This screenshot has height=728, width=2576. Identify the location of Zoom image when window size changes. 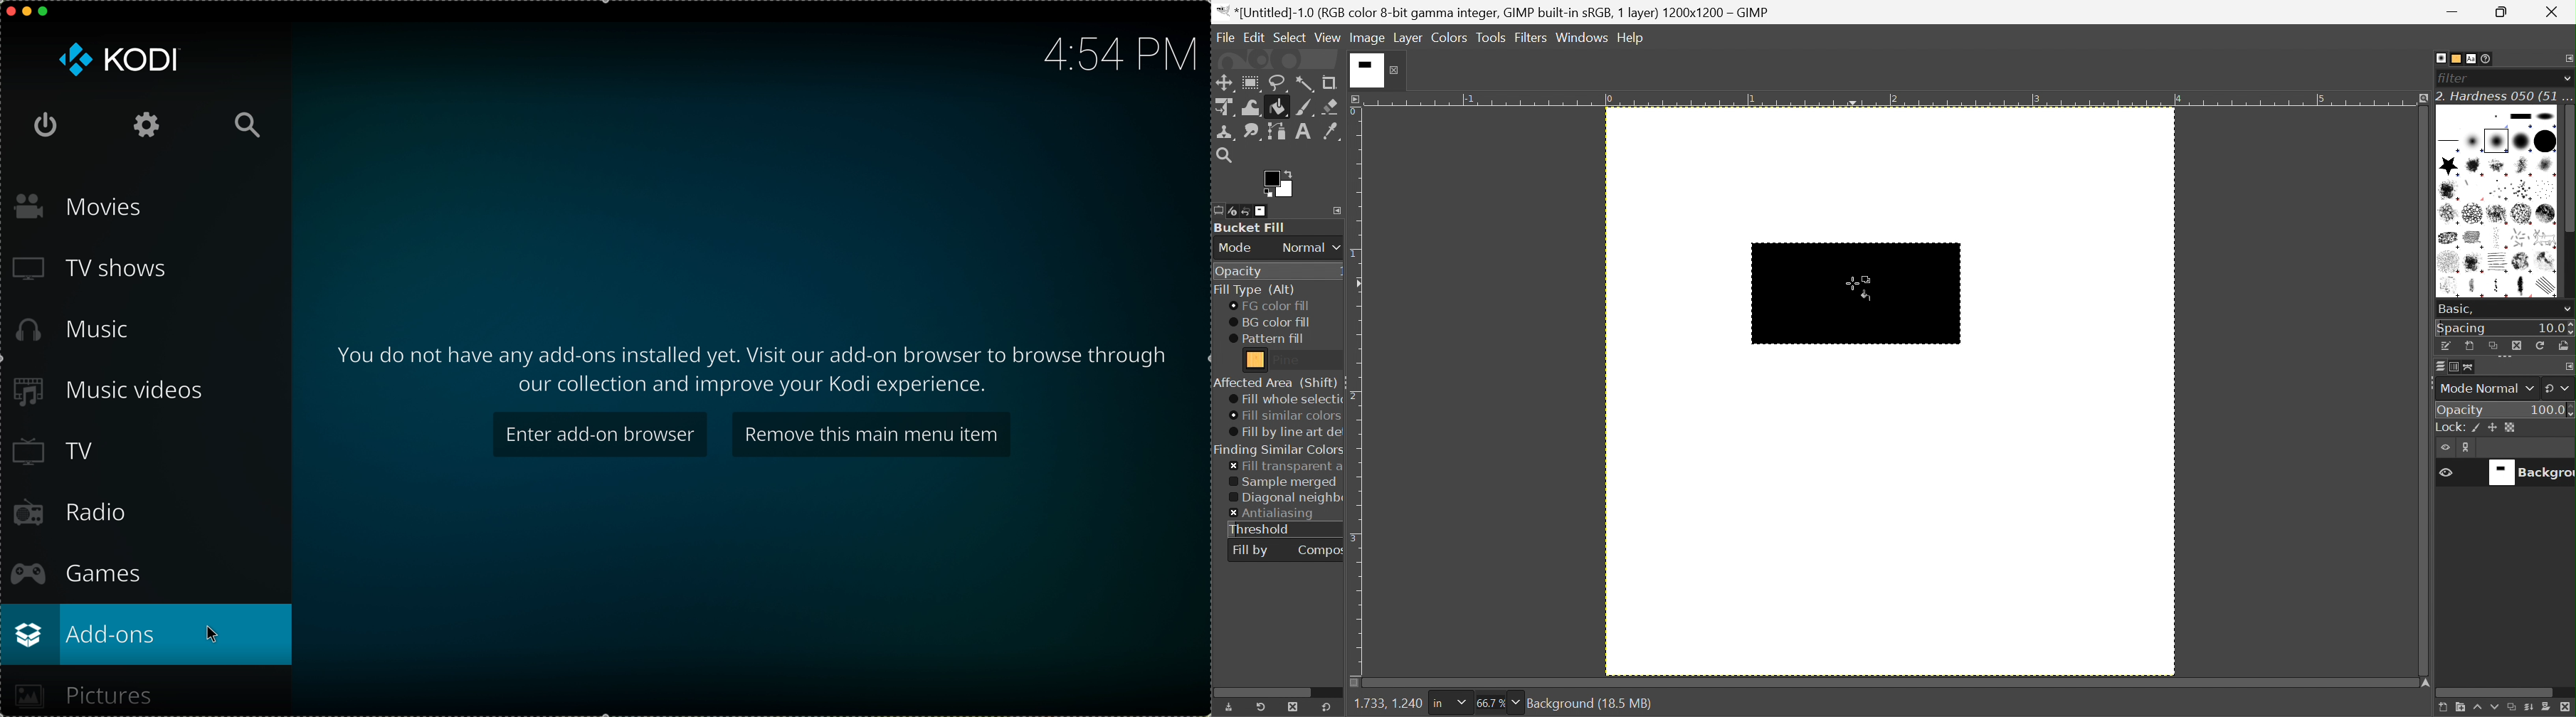
(2421, 100).